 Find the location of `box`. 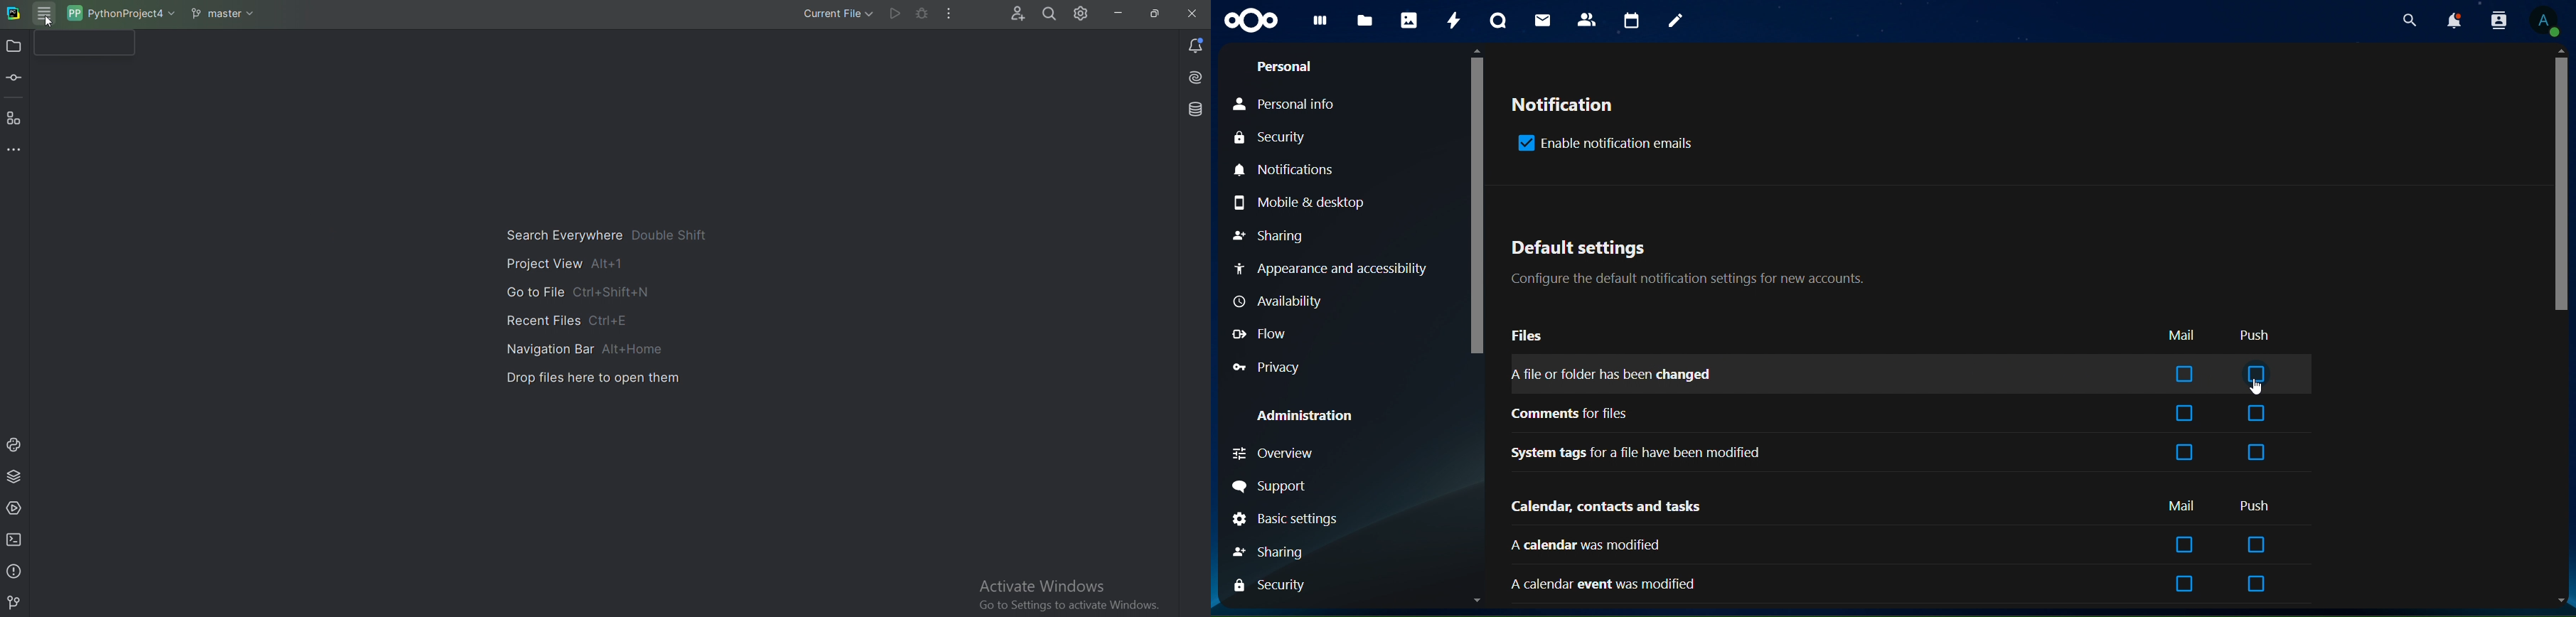

box is located at coordinates (2186, 453).